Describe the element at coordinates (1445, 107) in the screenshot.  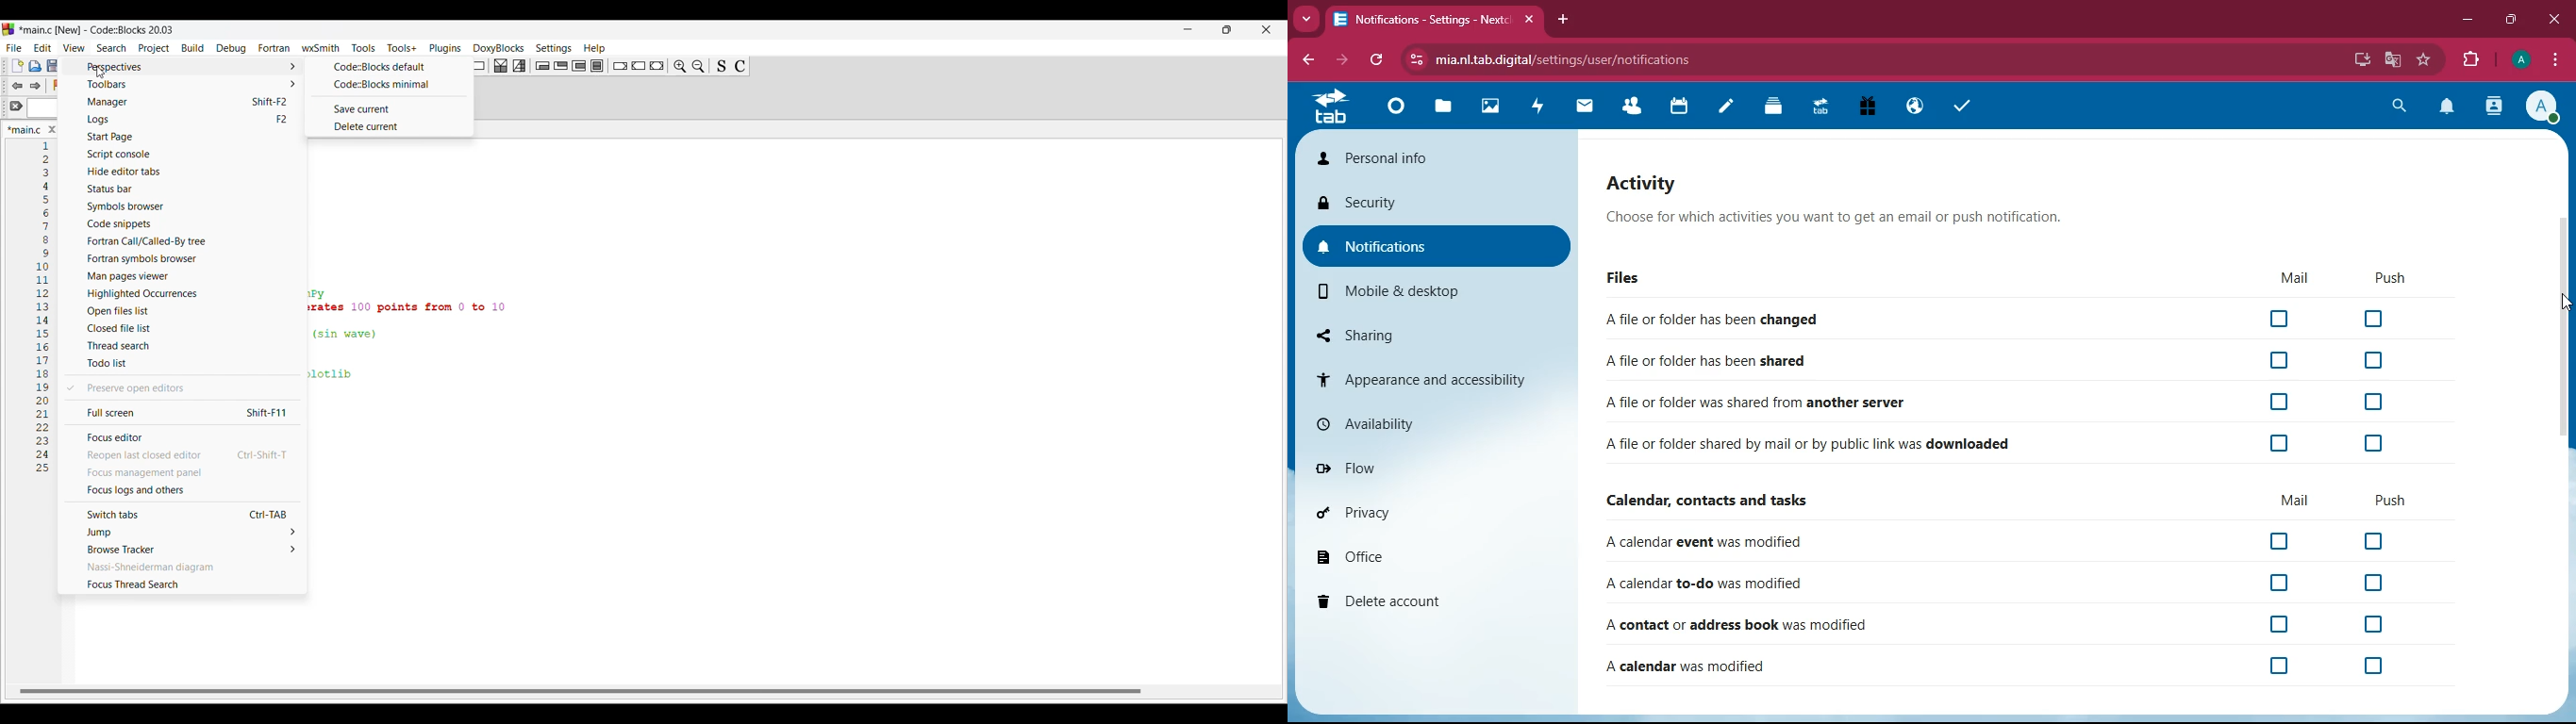
I see `files` at that location.